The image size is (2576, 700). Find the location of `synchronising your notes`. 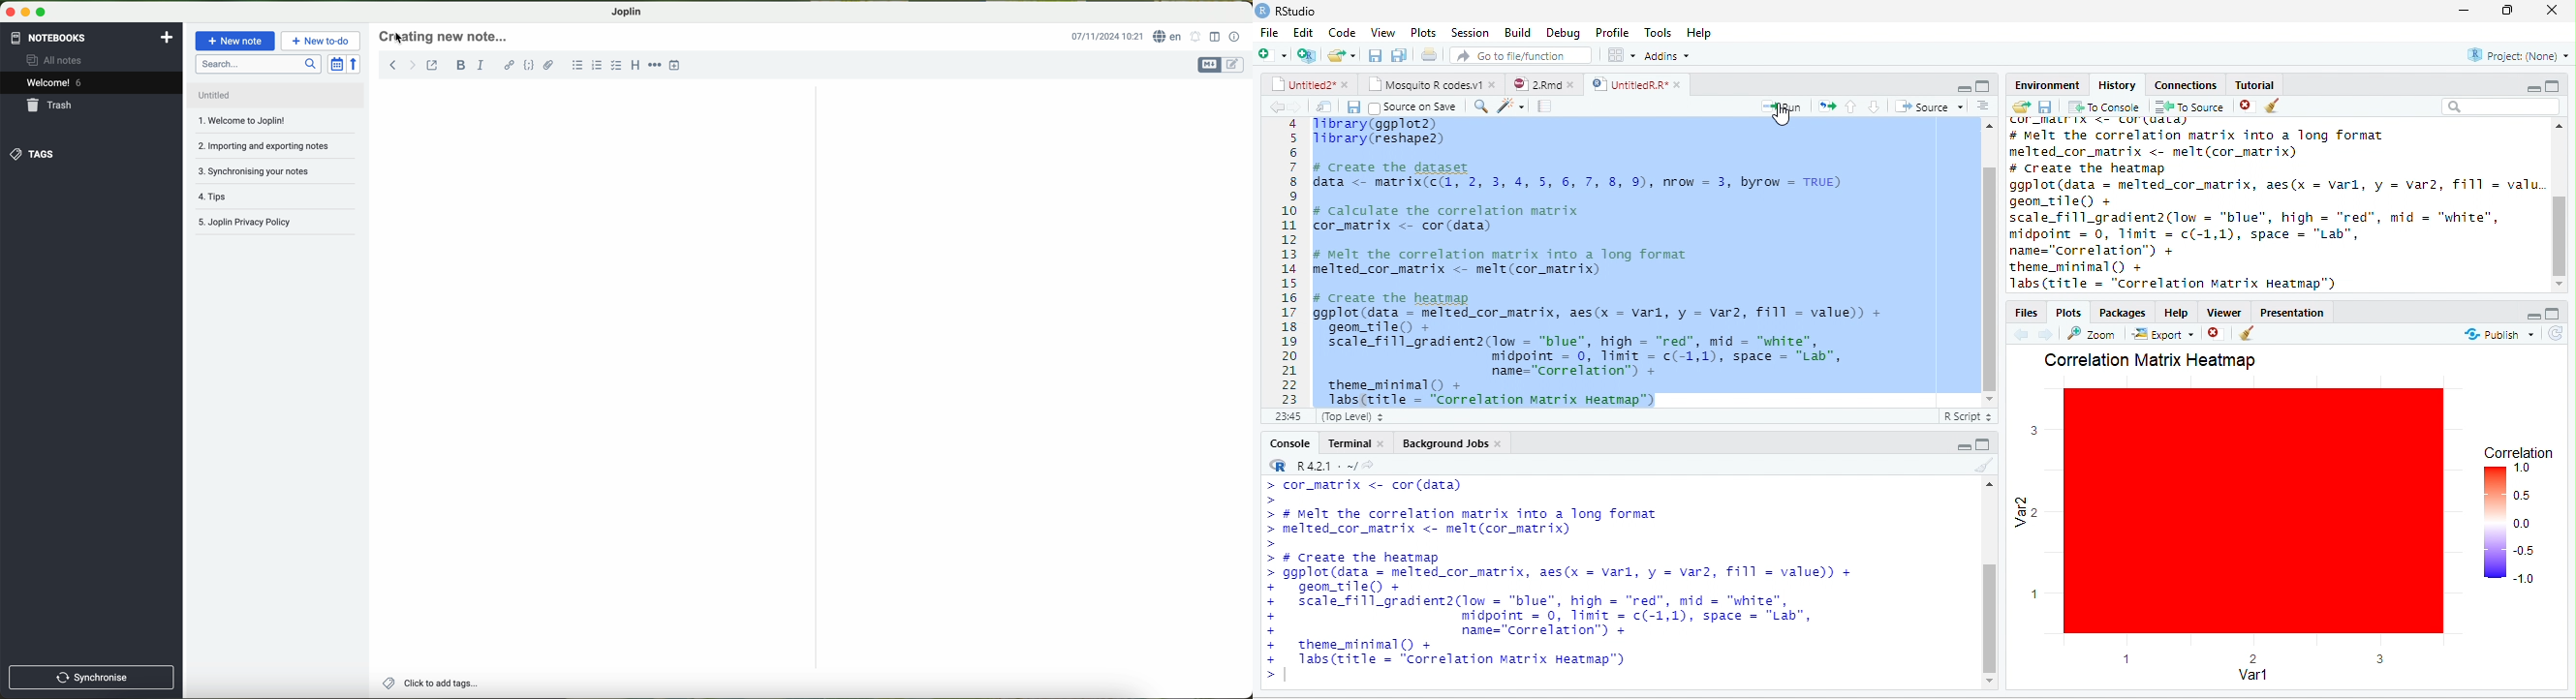

synchronising your notes is located at coordinates (279, 174).